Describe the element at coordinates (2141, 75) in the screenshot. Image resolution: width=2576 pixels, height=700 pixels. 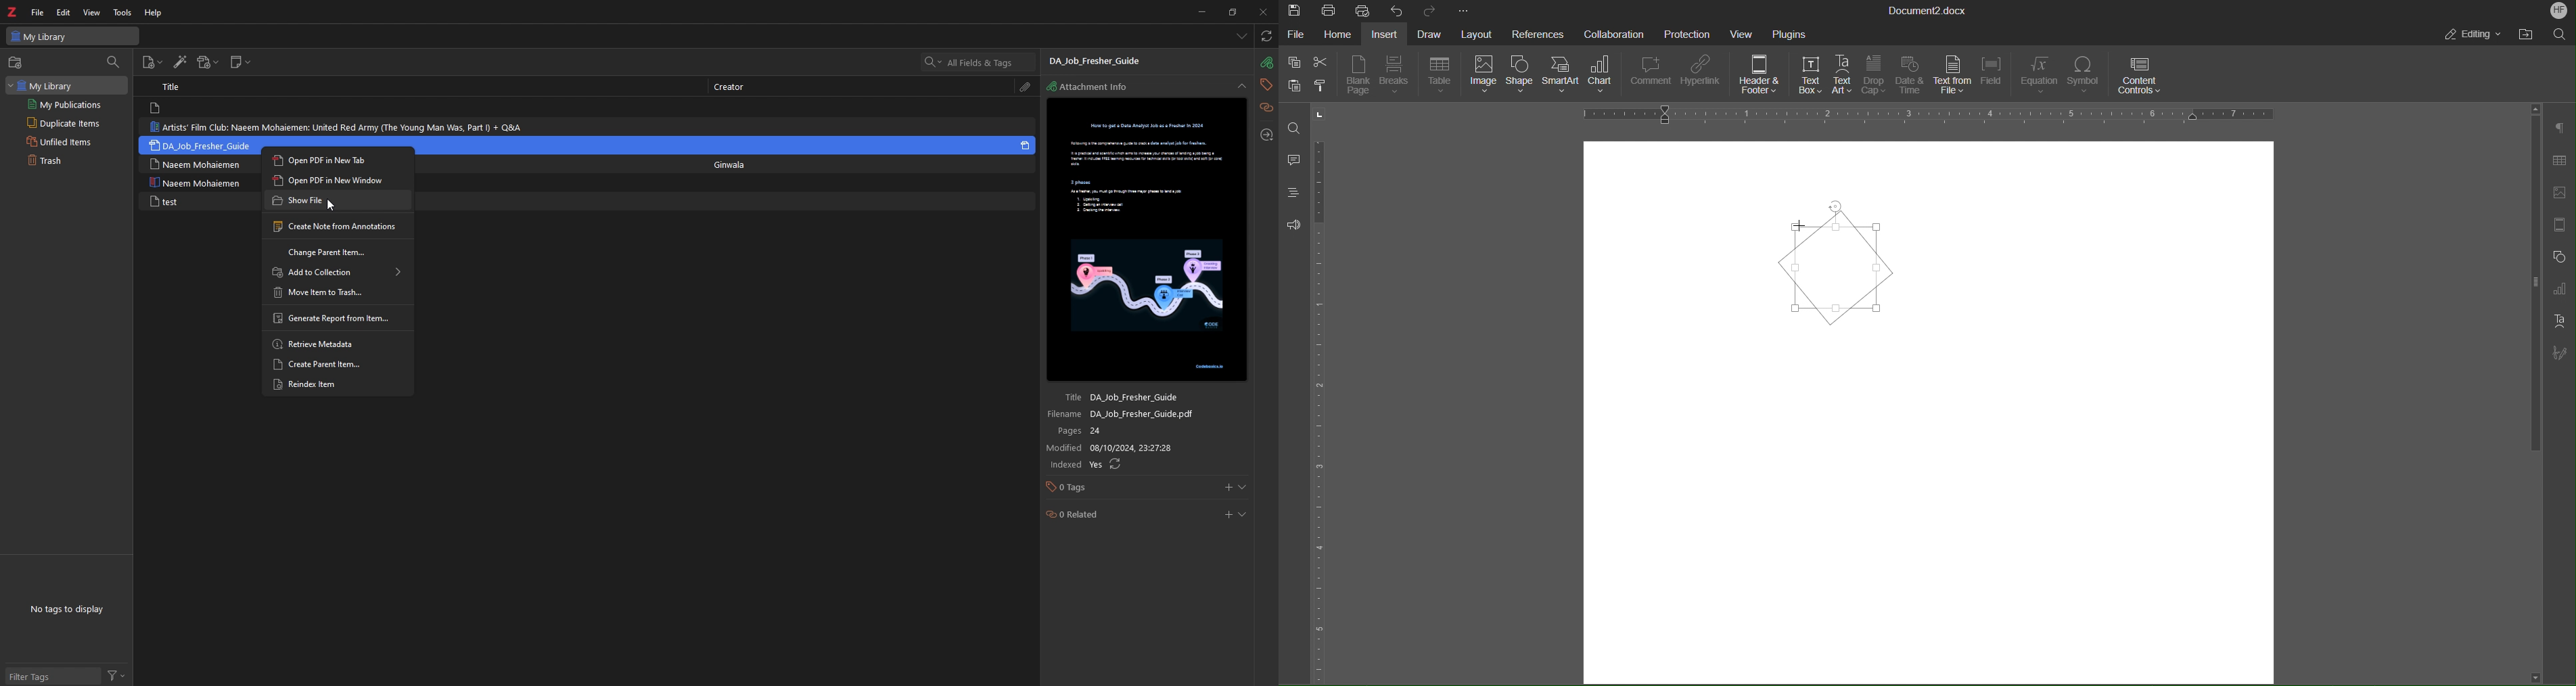
I see `Content Controls` at that location.